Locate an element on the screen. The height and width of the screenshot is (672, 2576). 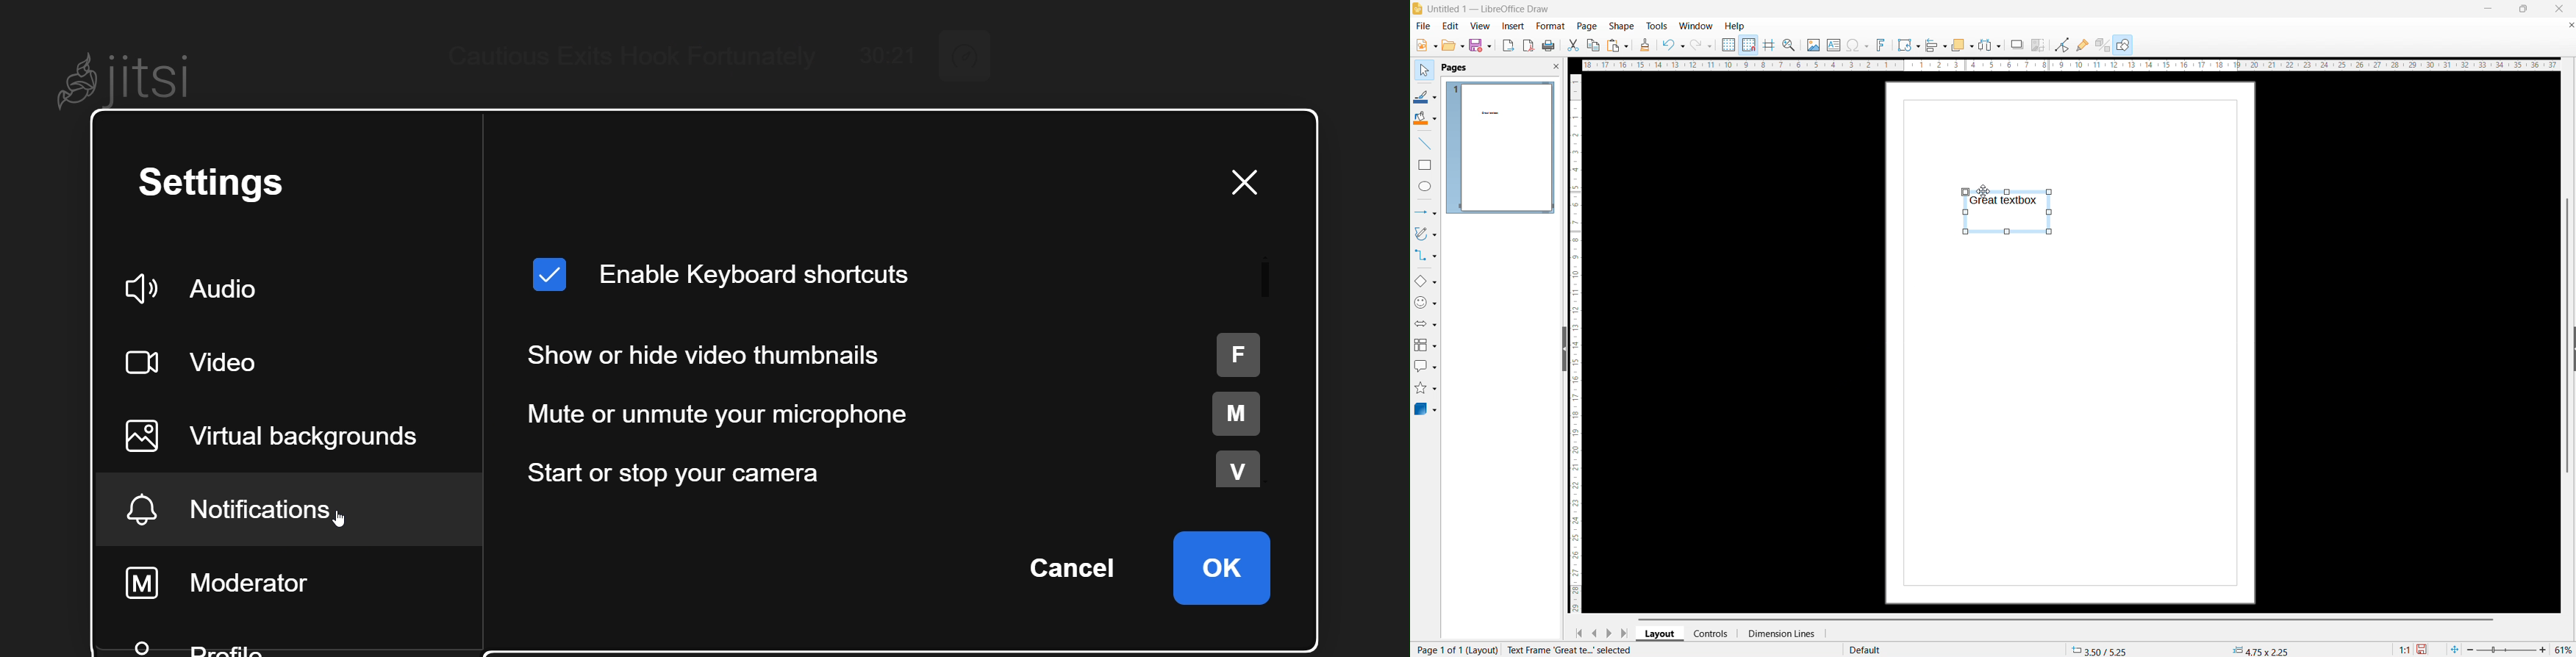
show or hide thumbnail is located at coordinates (898, 355).